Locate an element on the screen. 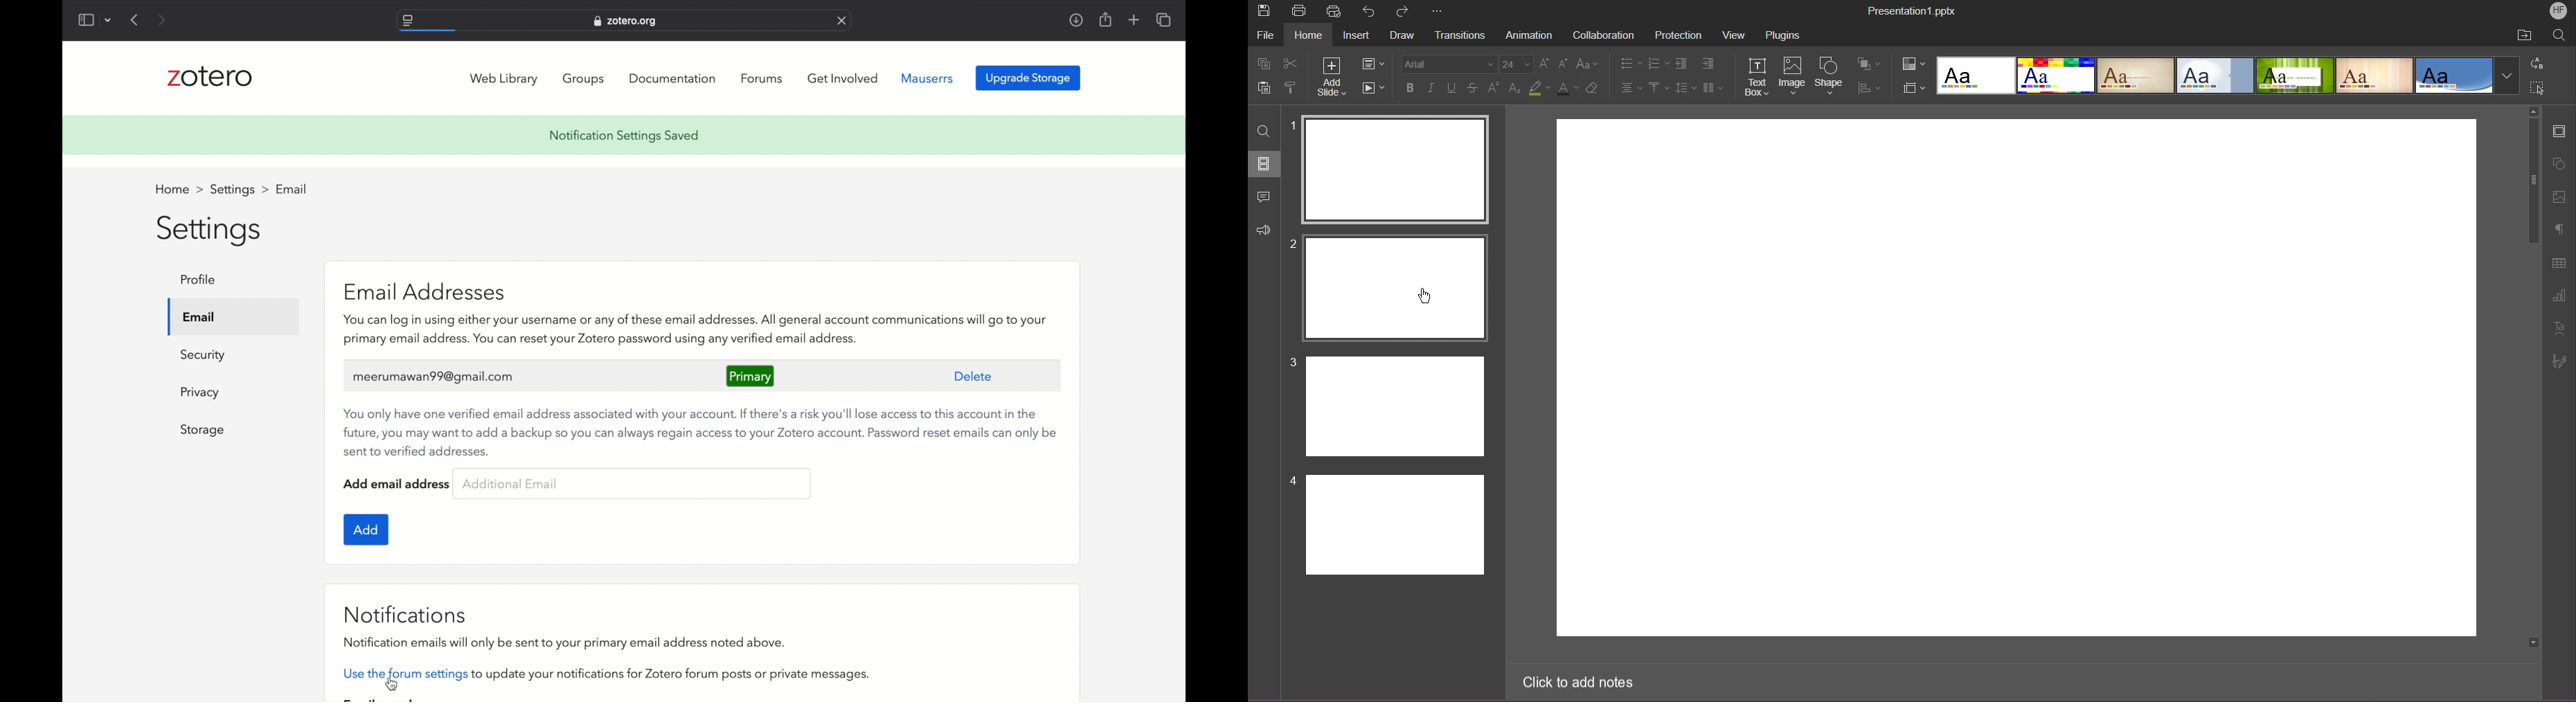  bold is located at coordinates (1408, 87).